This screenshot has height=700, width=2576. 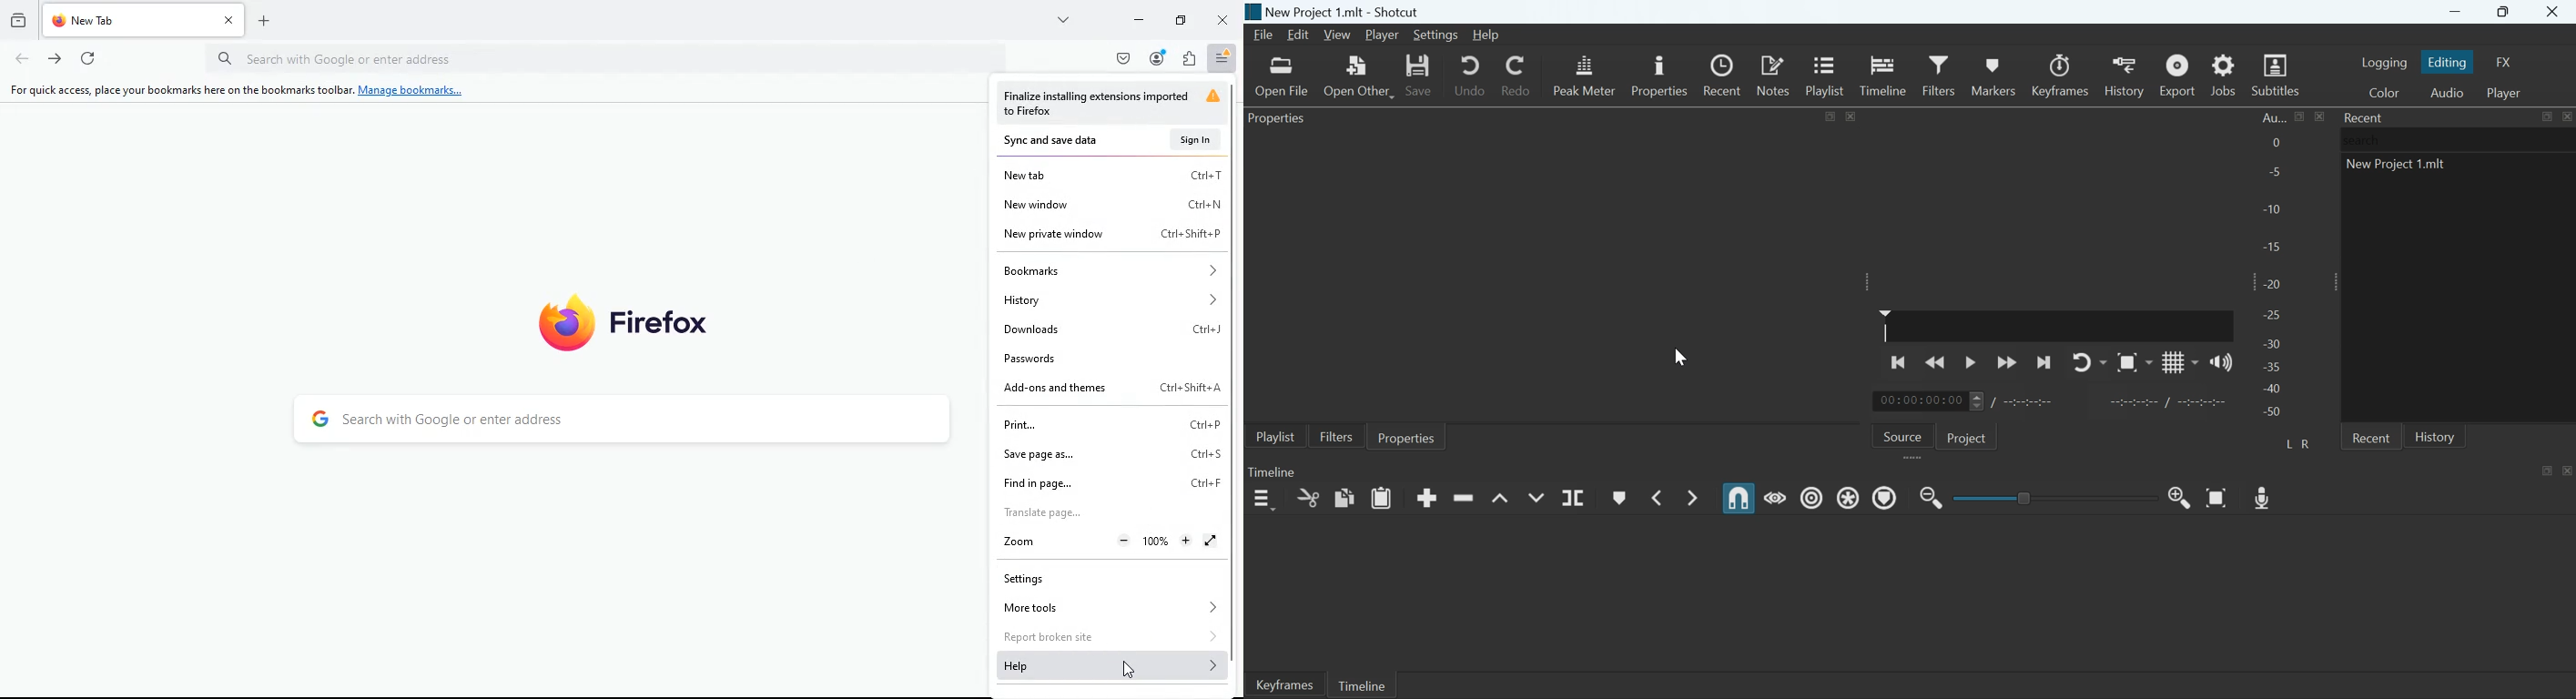 What do you see at coordinates (56, 59) in the screenshot?
I see `forward` at bounding box center [56, 59].